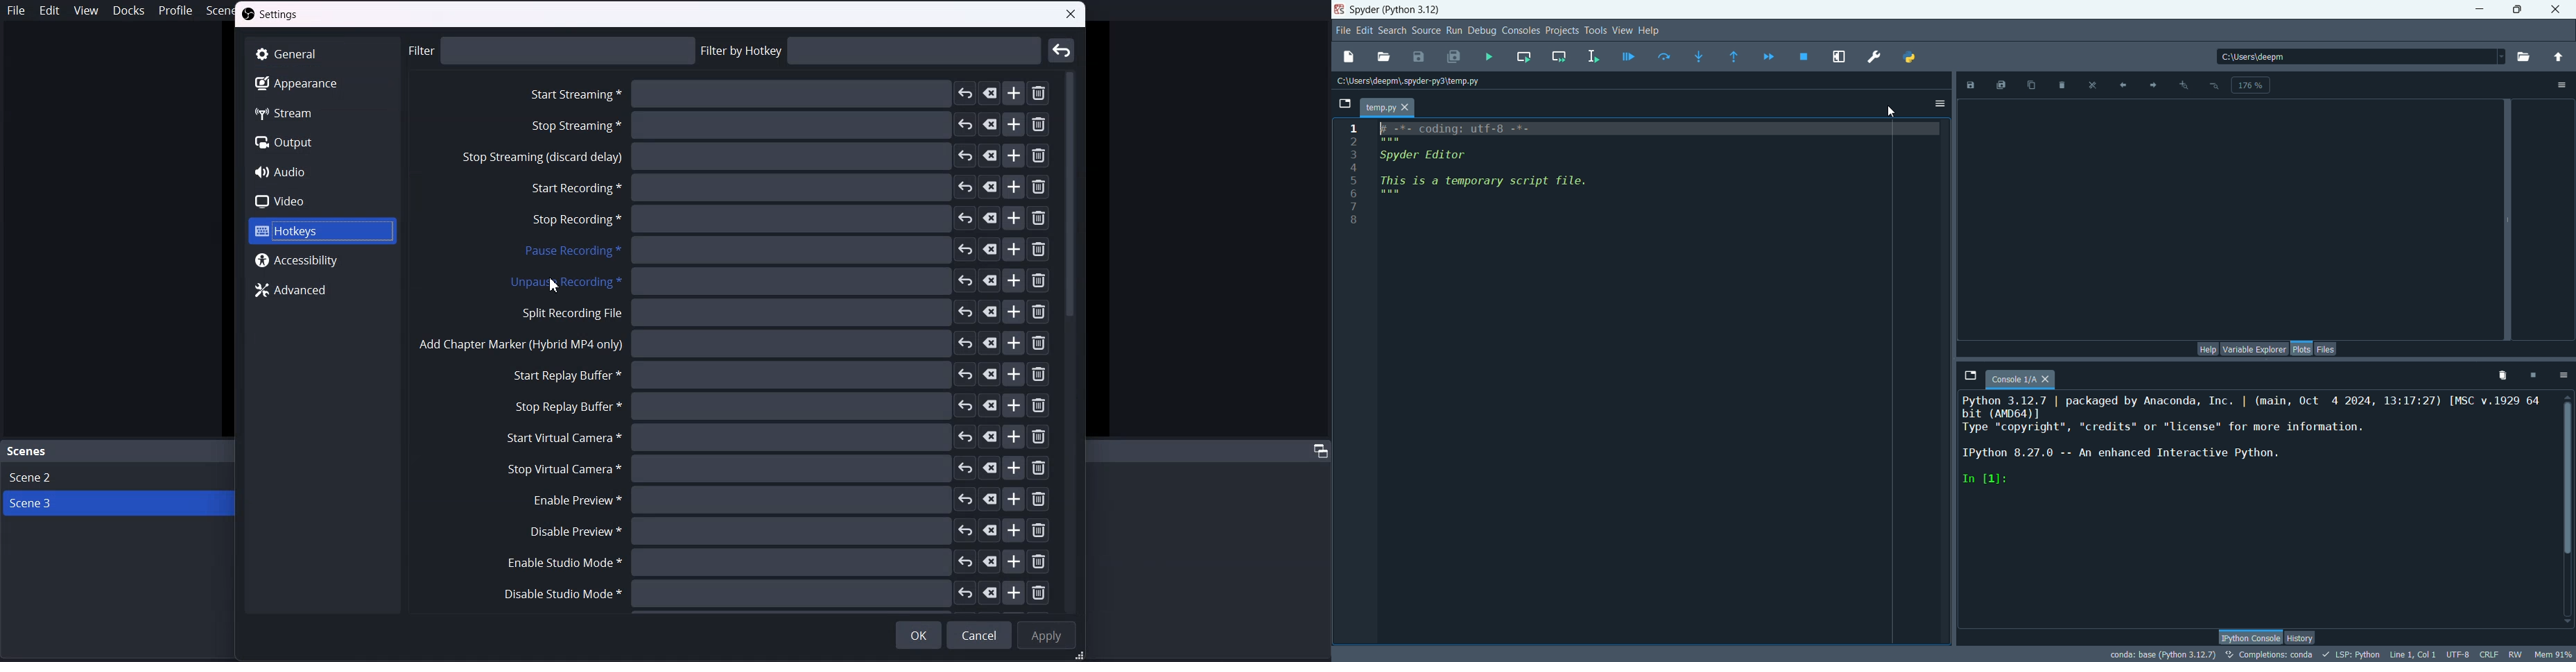 The height and width of the screenshot is (672, 2576). Describe the element at coordinates (85, 10) in the screenshot. I see `View` at that location.